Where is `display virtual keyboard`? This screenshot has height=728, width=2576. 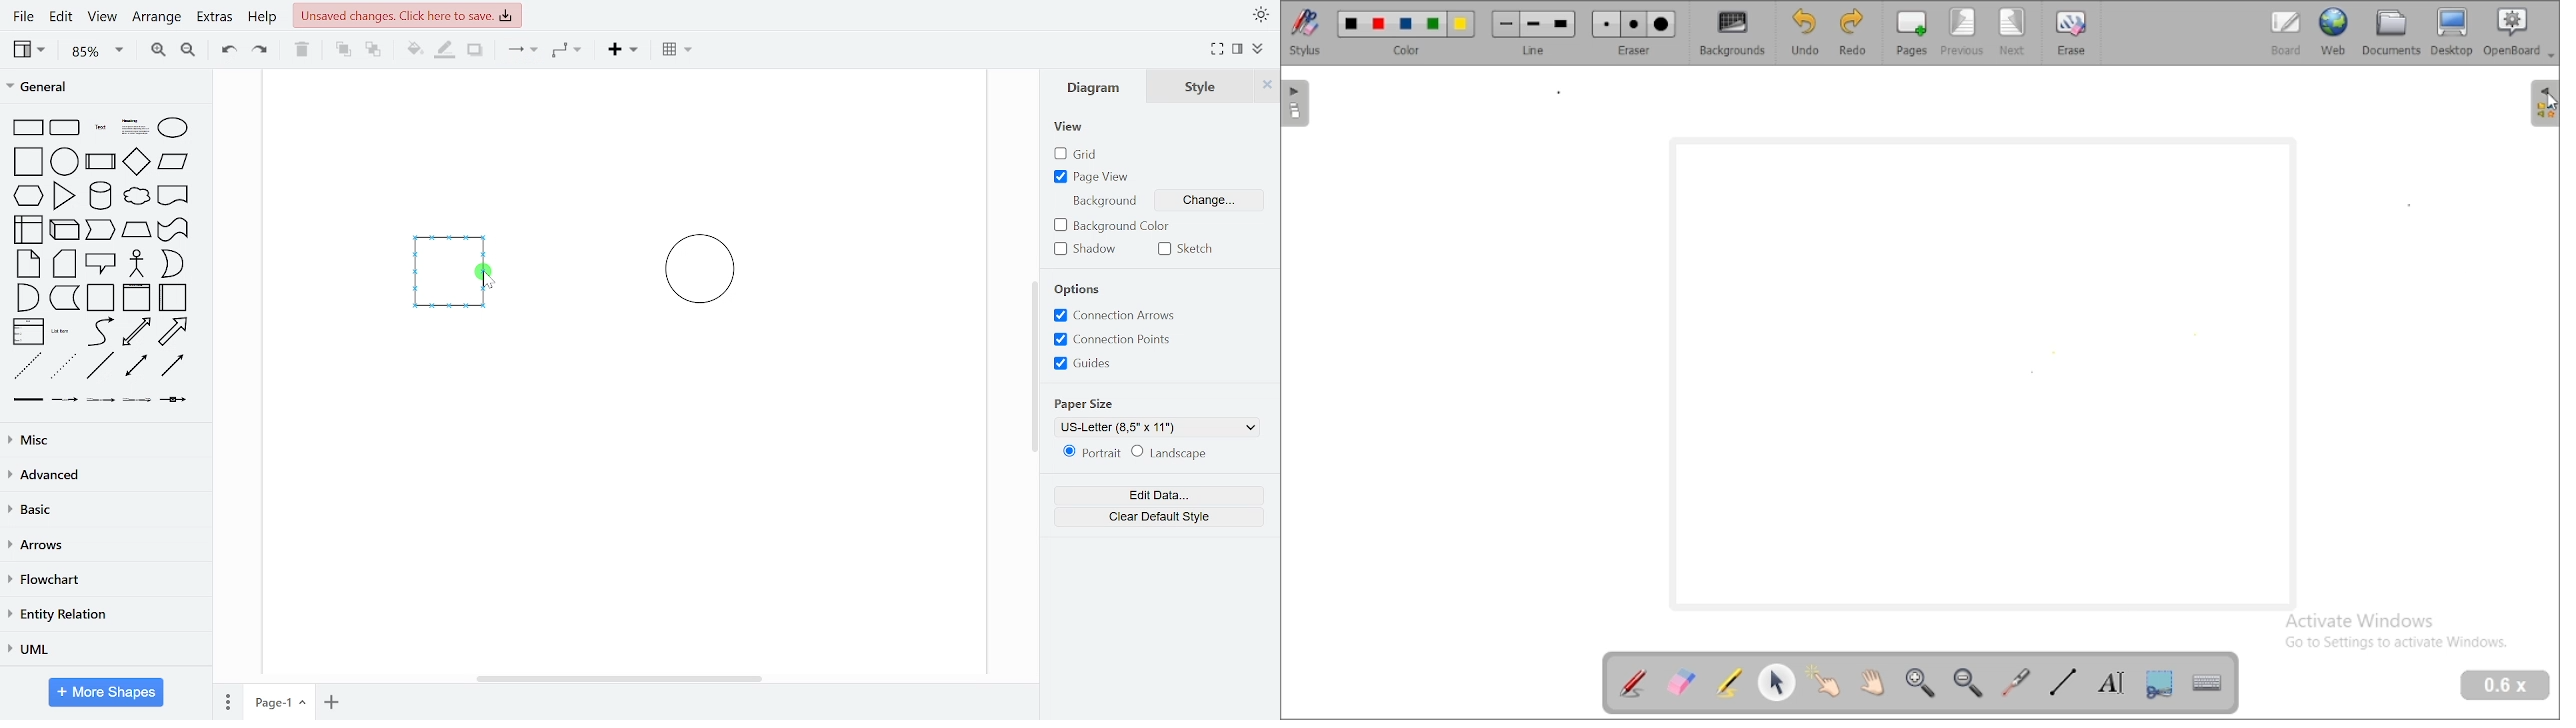
display virtual keyboard is located at coordinates (2208, 681).